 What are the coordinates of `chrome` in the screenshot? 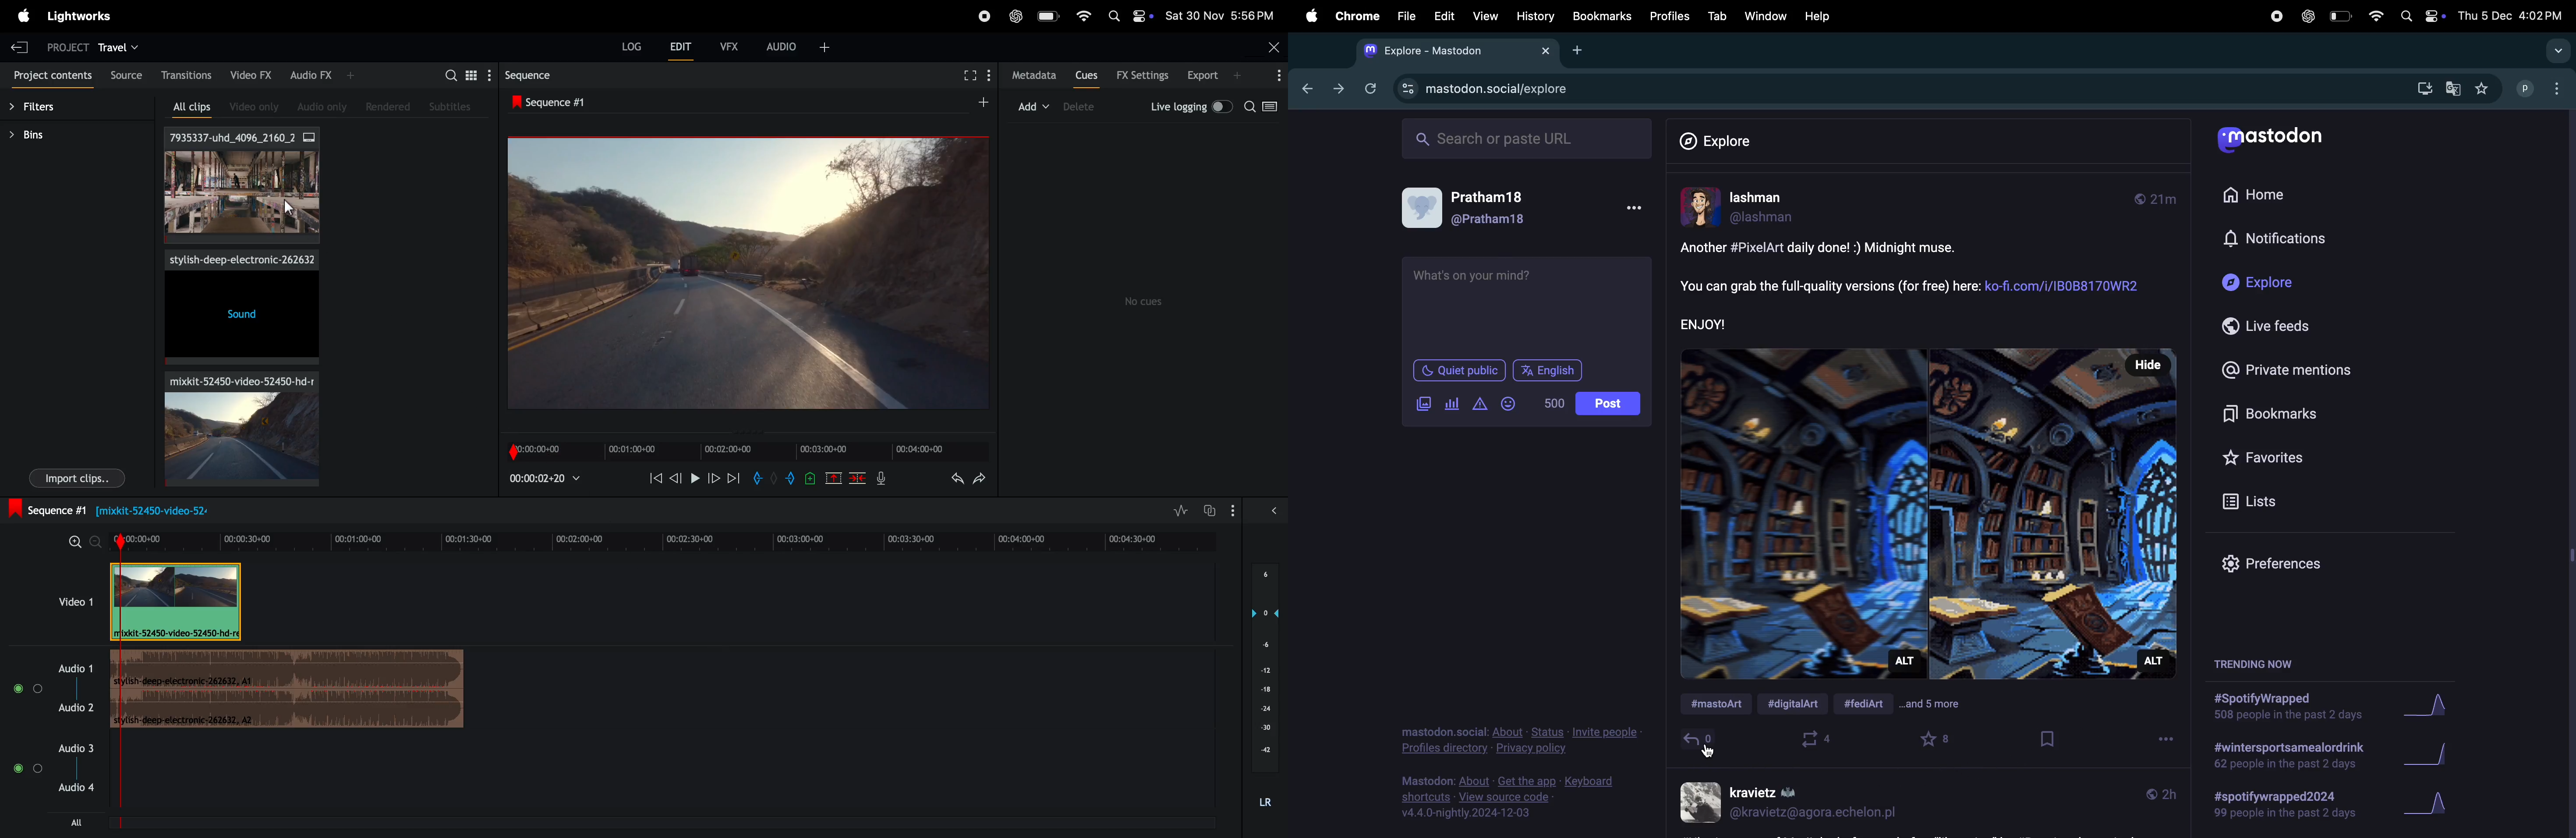 It's located at (1358, 17).